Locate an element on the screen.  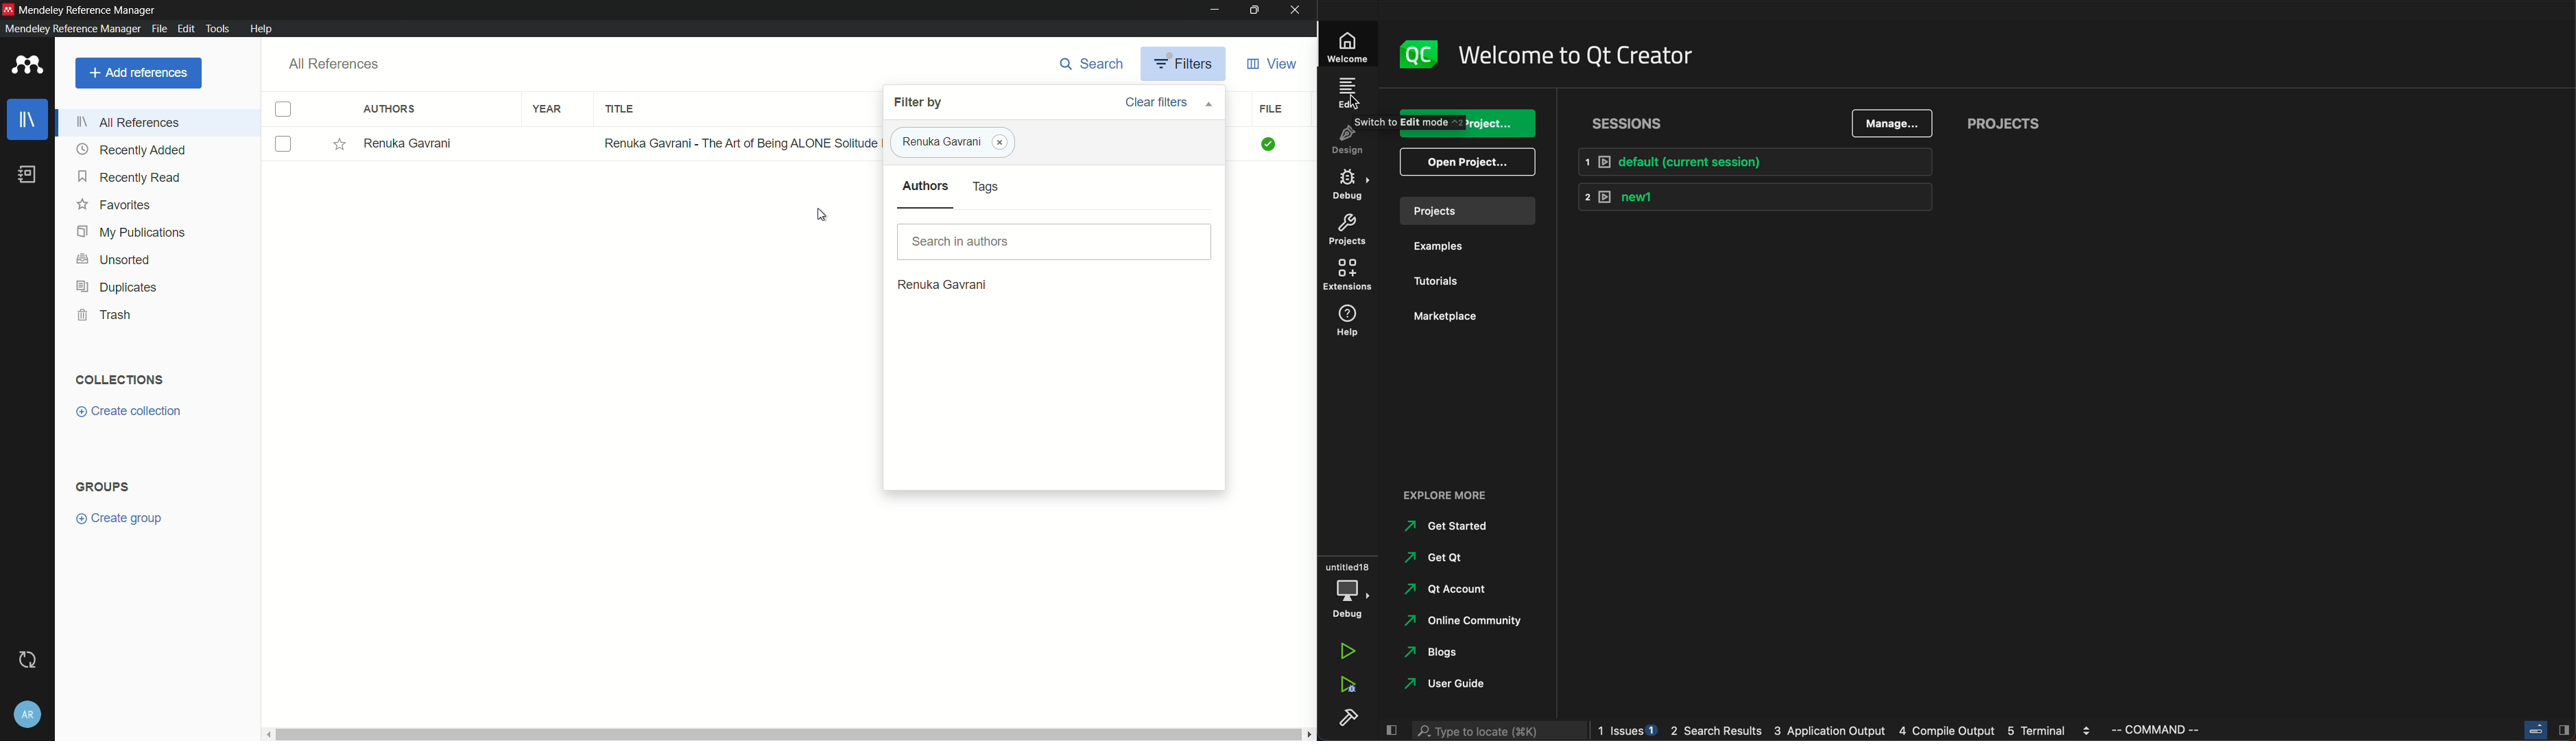
mendeley reference manager is located at coordinates (73, 28).